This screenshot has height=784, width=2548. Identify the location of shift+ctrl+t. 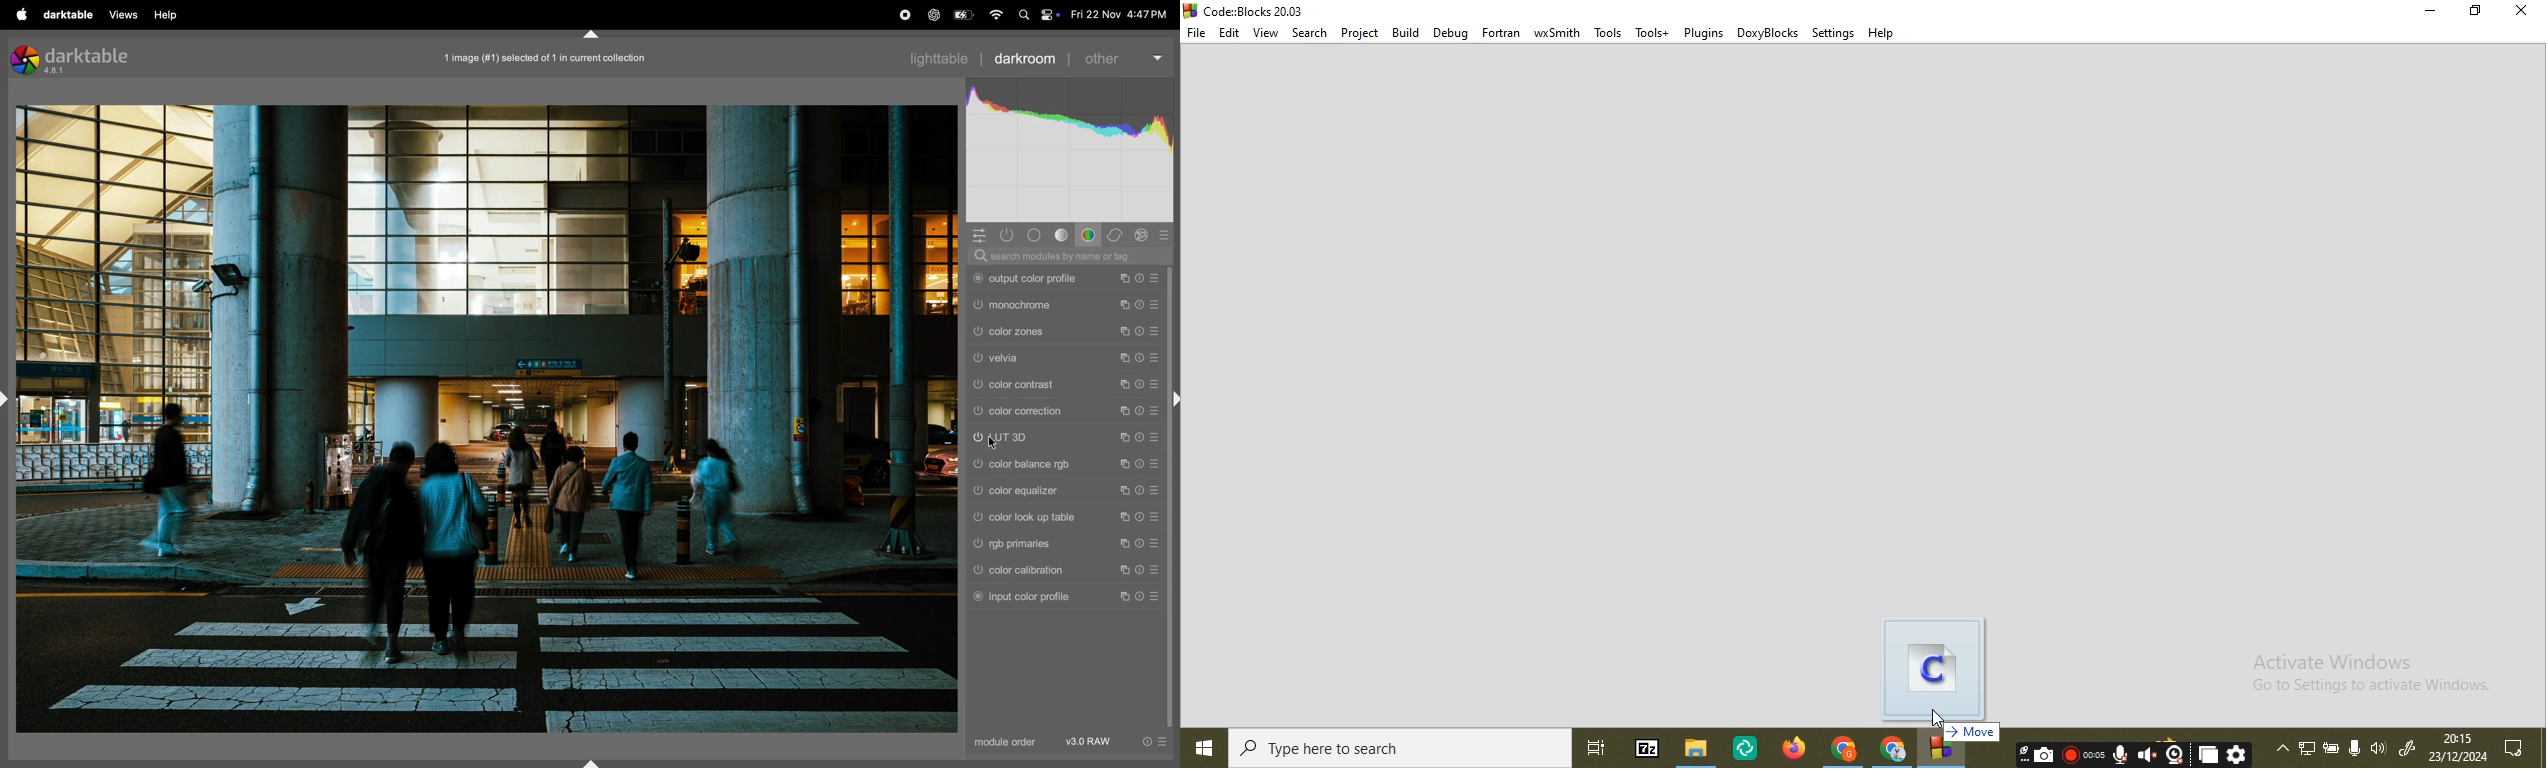
(590, 33).